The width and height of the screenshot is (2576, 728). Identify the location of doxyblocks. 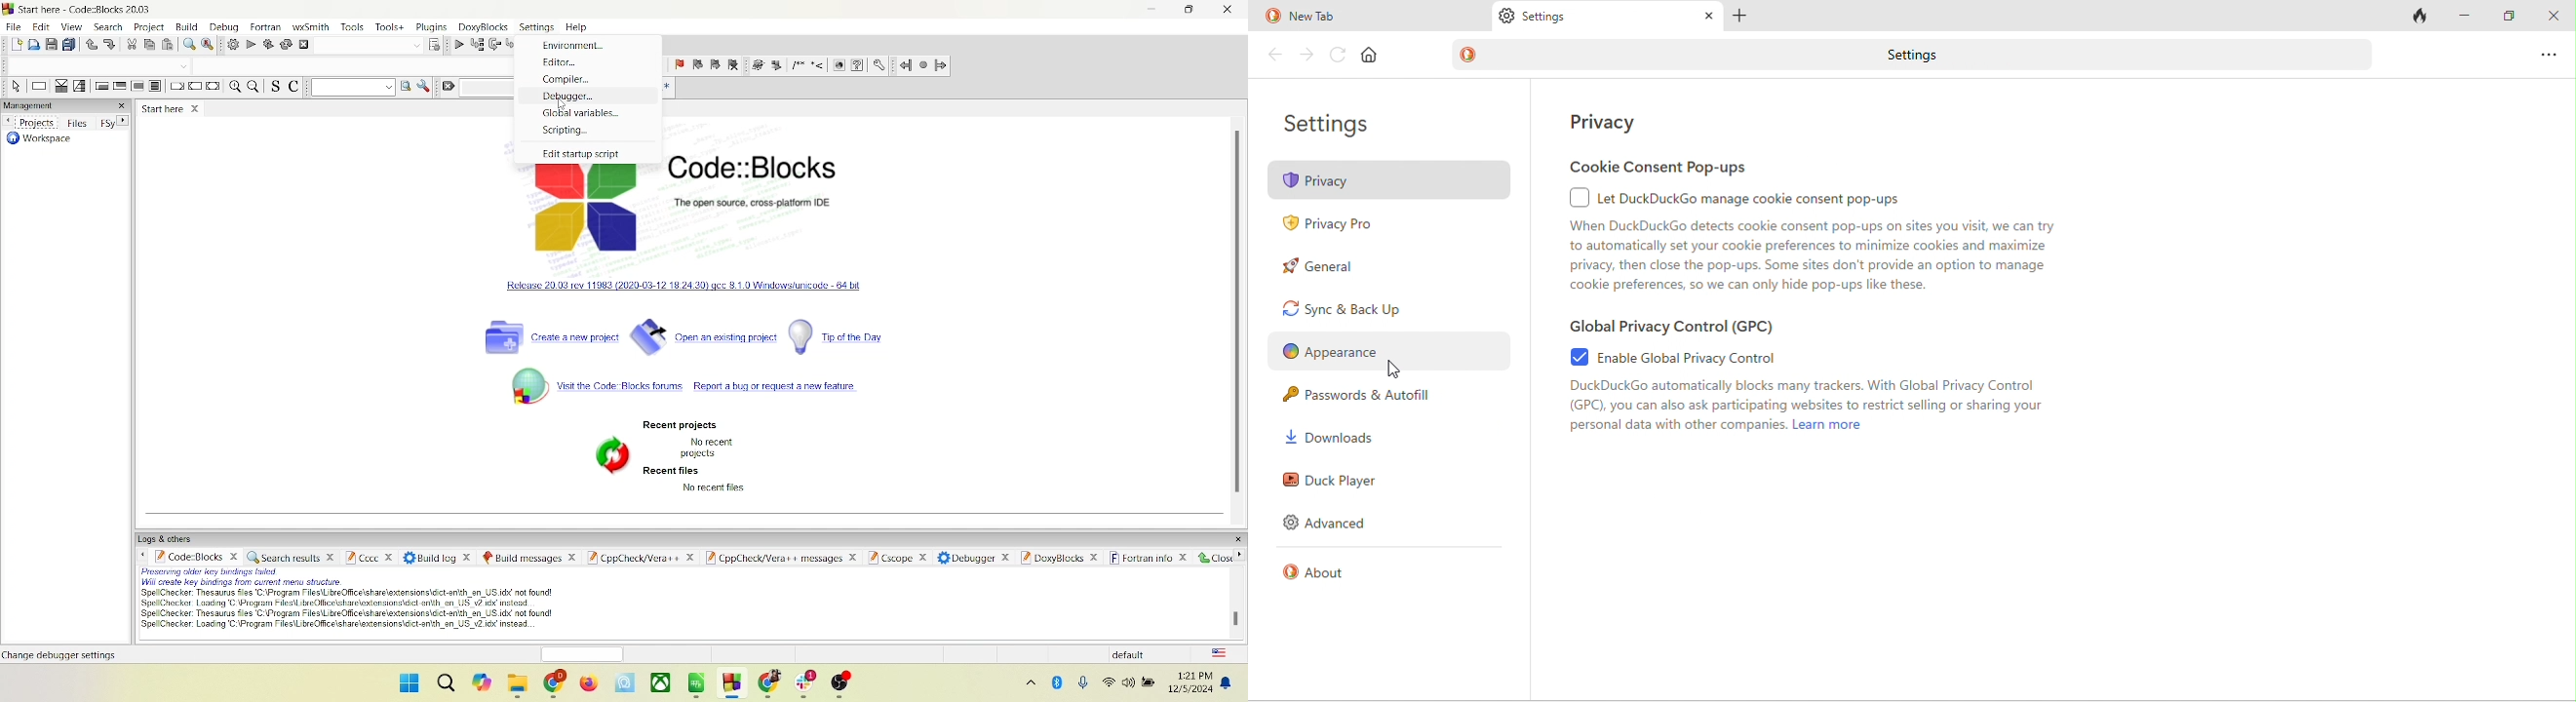
(484, 26).